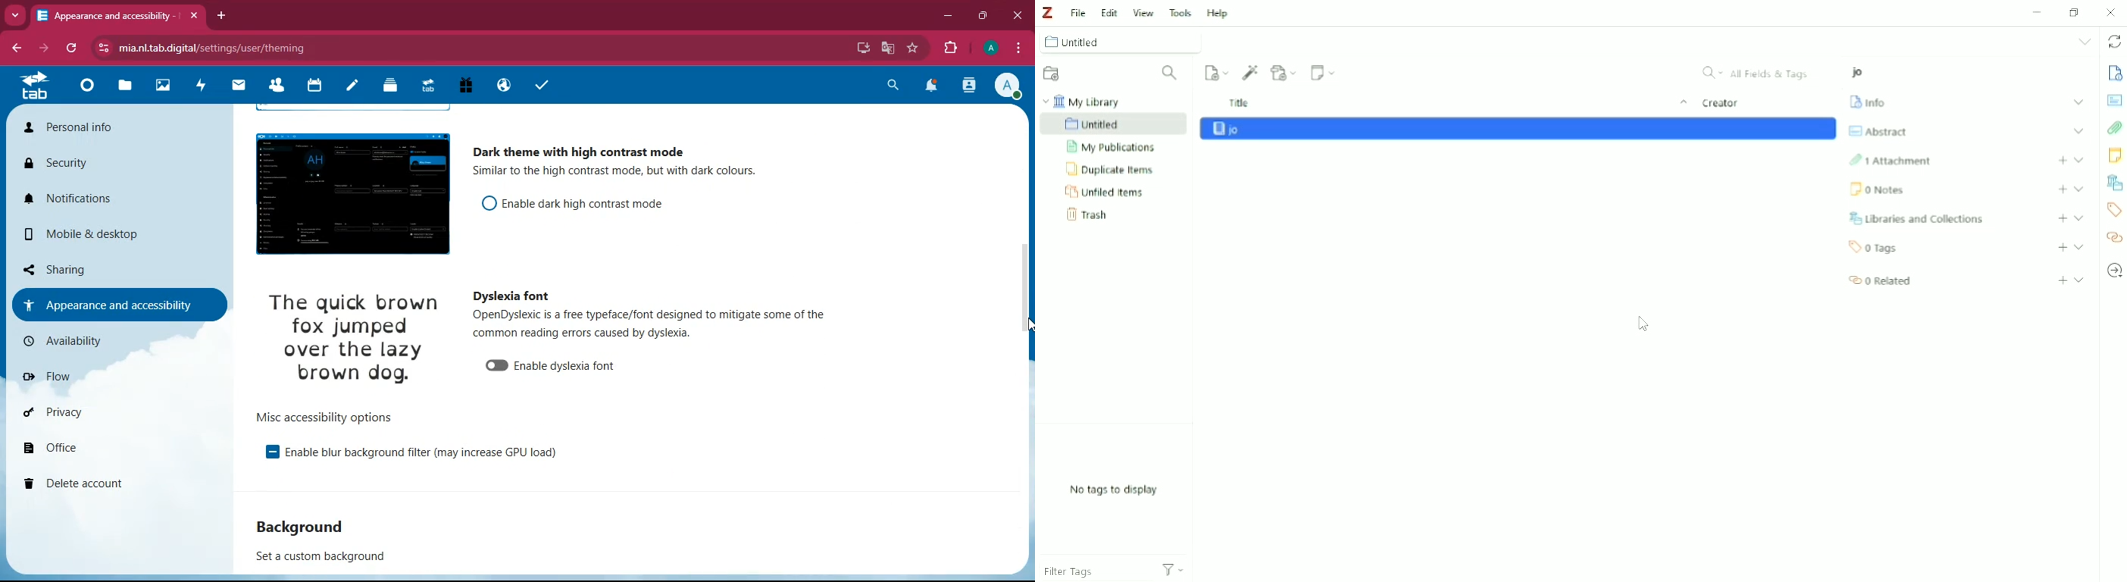  What do you see at coordinates (1919, 218) in the screenshot?
I see `Libraries and Collections` at bounding box center [1919, 218].